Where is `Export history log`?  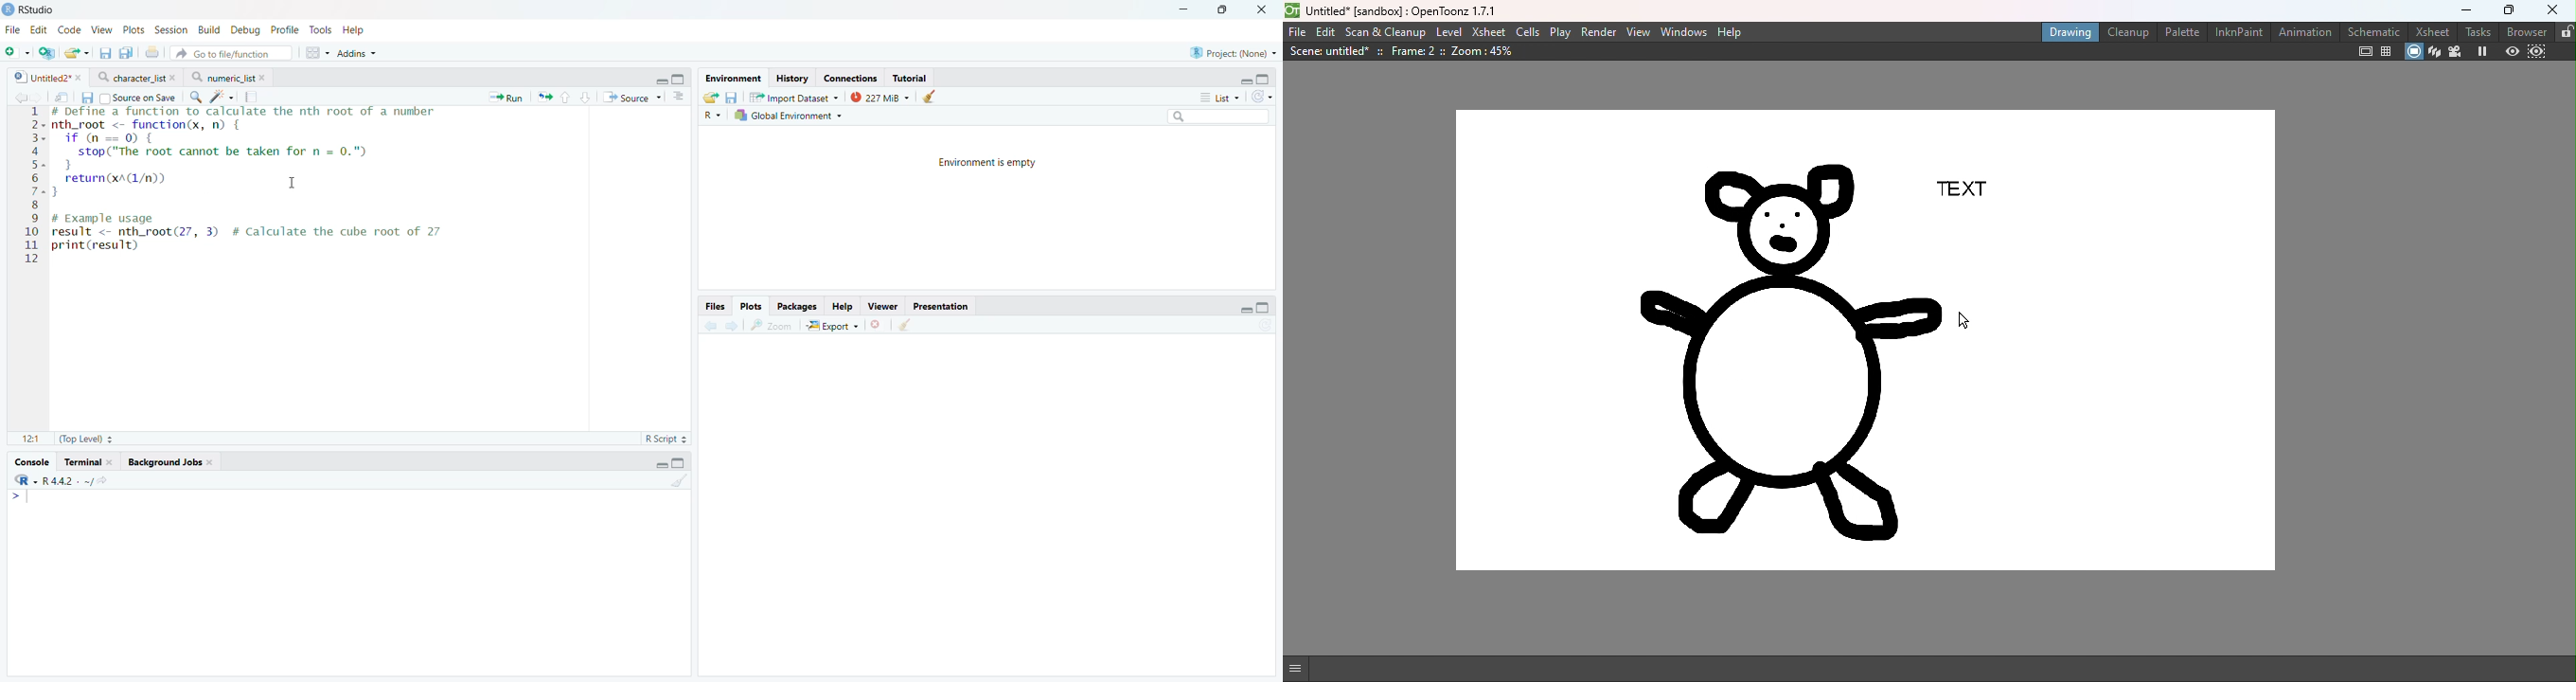 Export history log is located at coordinates (712, 98).